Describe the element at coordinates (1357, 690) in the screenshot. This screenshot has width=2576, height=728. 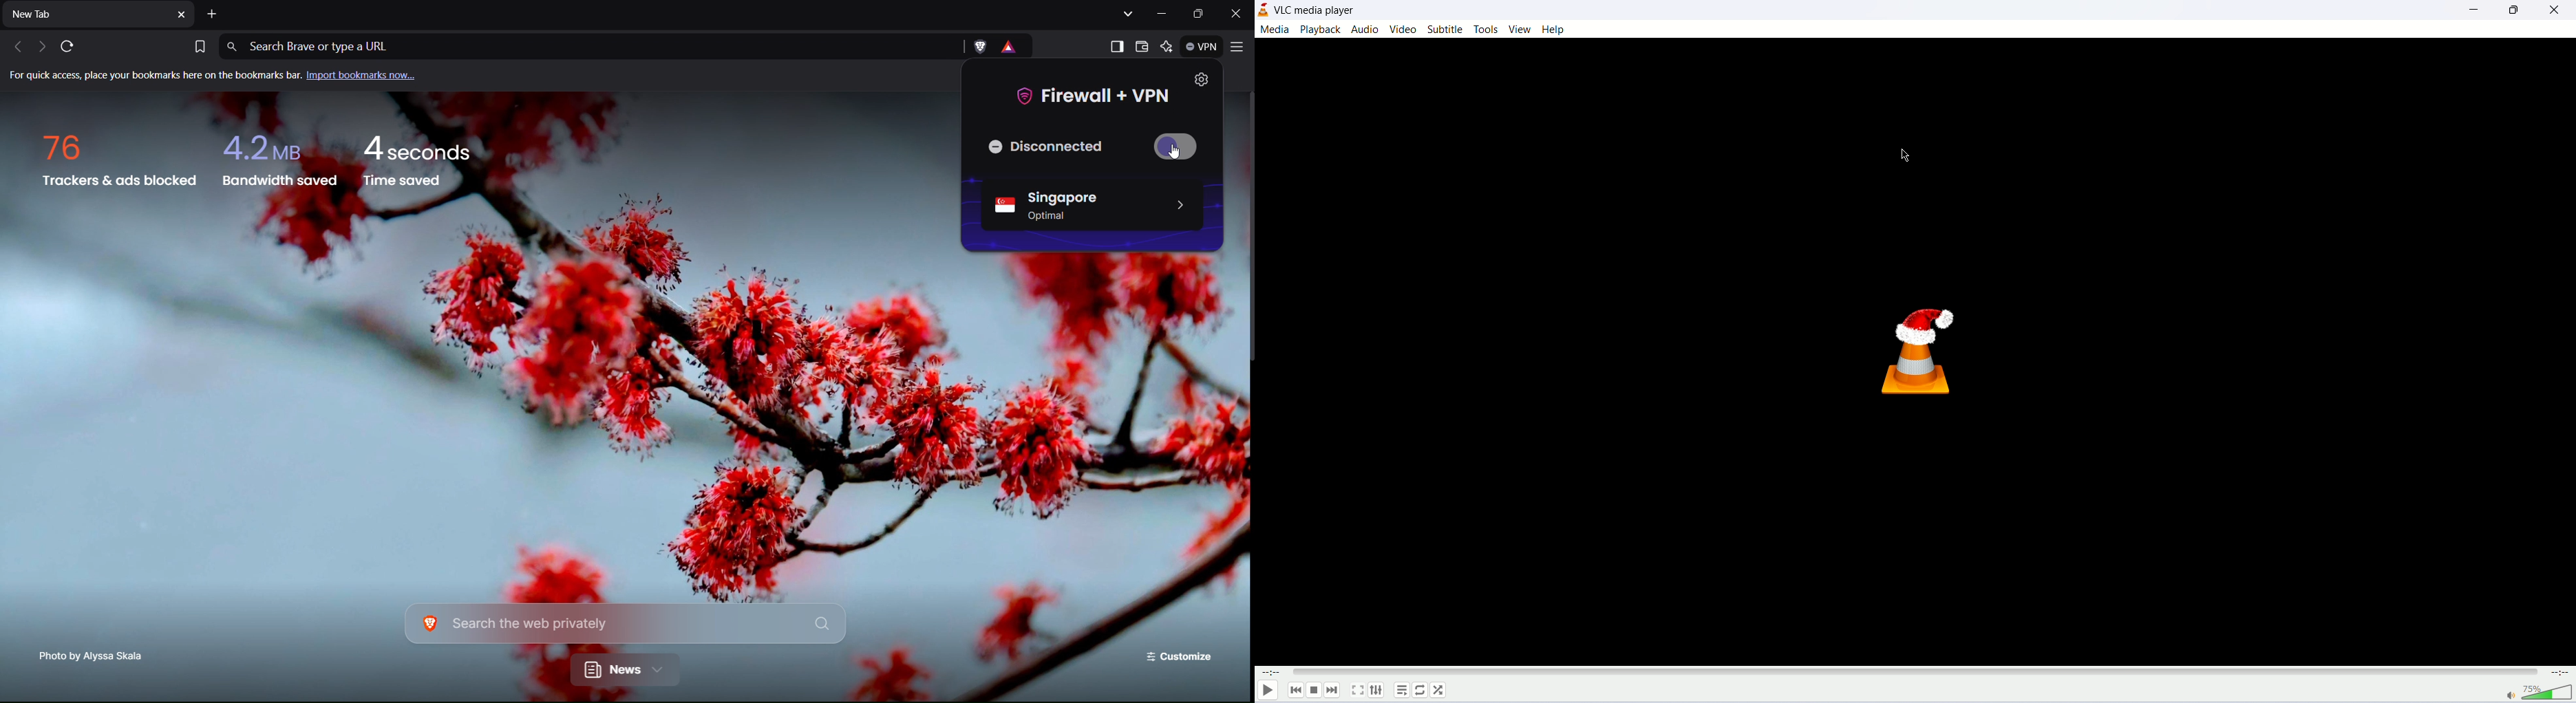
I see `fullscreen` at that location.